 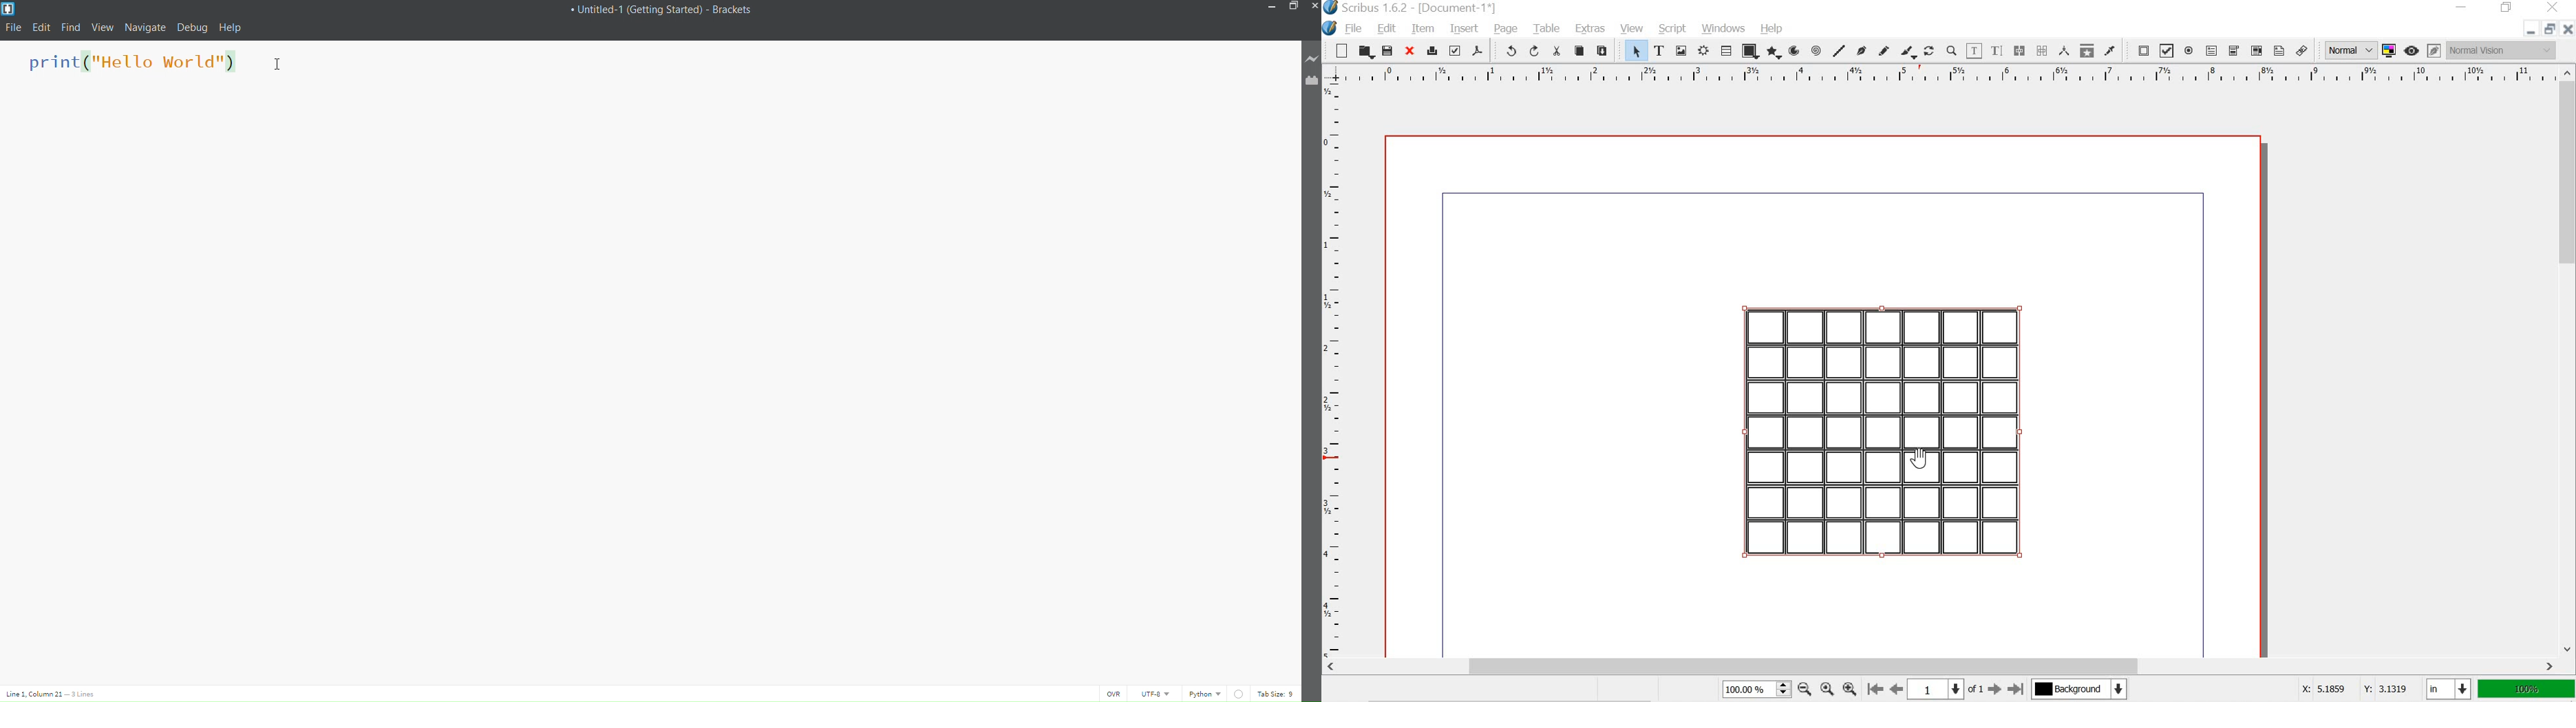 I want to click on paste, so click(x=1606, y=52).